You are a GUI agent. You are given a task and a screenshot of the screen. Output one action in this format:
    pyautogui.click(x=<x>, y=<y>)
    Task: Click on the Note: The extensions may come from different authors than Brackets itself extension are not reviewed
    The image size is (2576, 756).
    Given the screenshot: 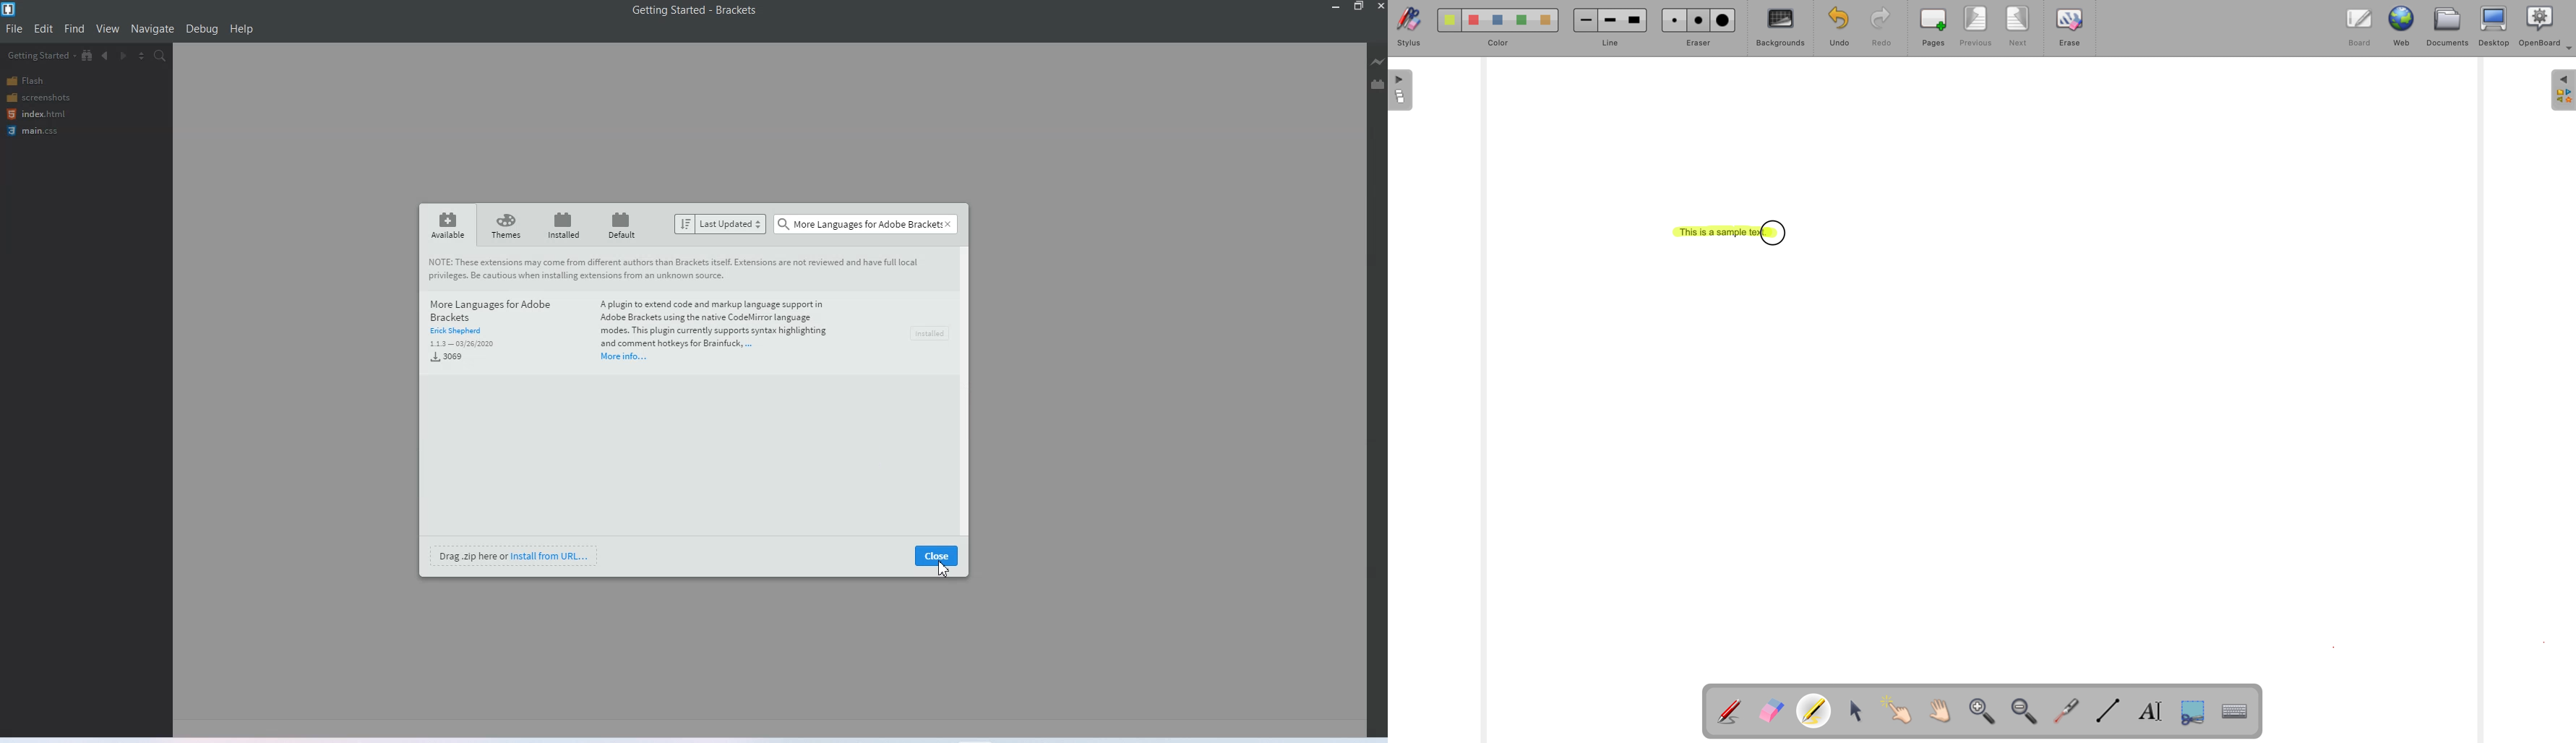 What is the action you would take?
    pyautogui.click(x=679, y=270)
    